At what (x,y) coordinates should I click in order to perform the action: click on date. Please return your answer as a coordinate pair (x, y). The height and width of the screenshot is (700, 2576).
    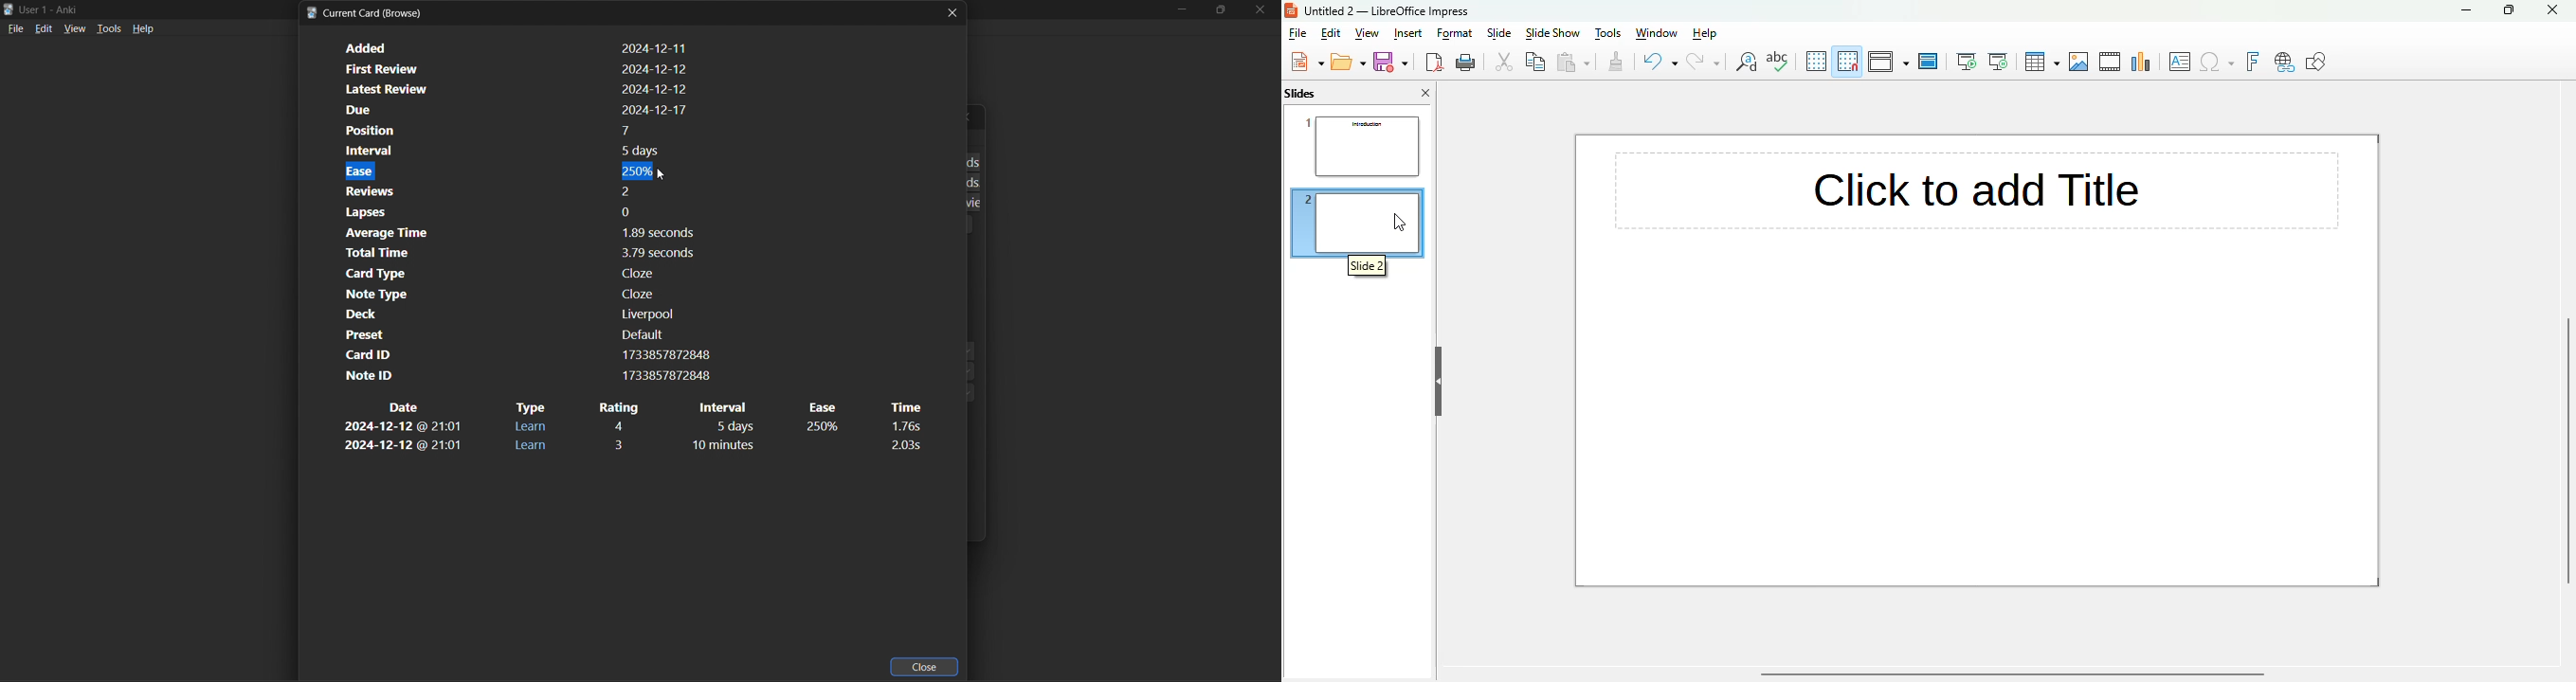
    Looking at the image, I should click on (403, 446).